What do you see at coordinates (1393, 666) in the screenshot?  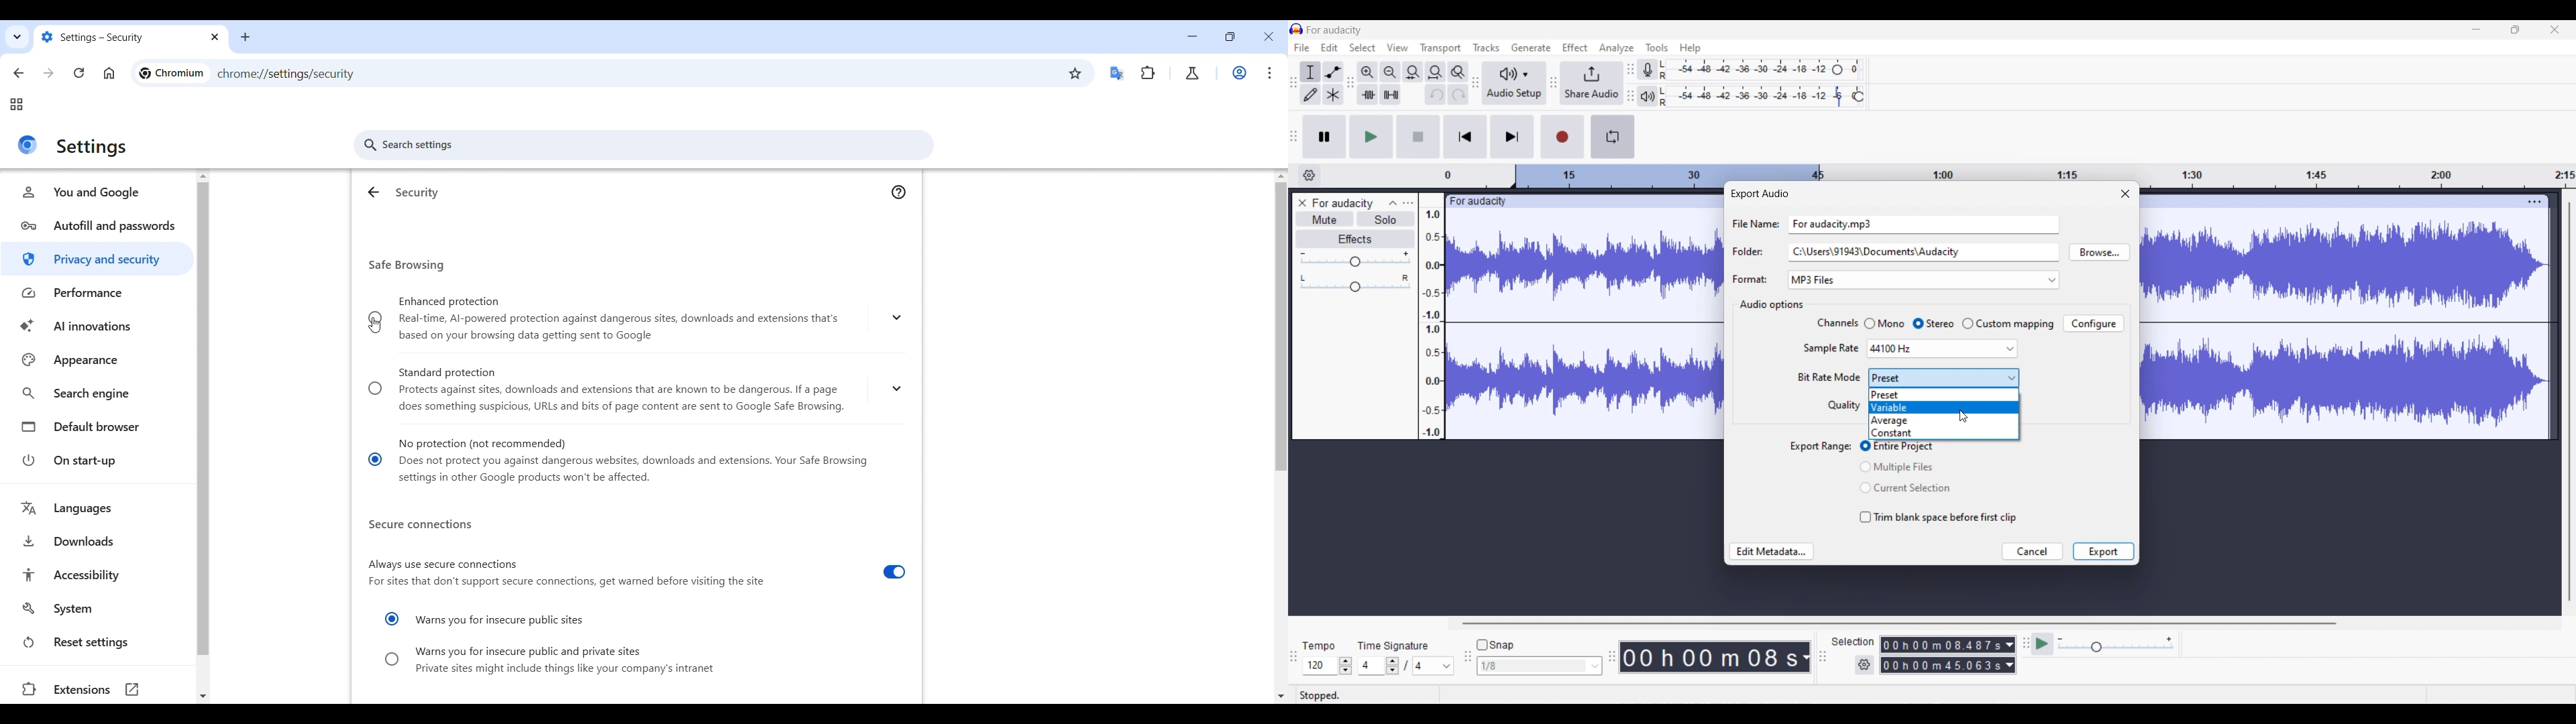 I see `Increase/Decrease number` at bounding box center [1393, 666].